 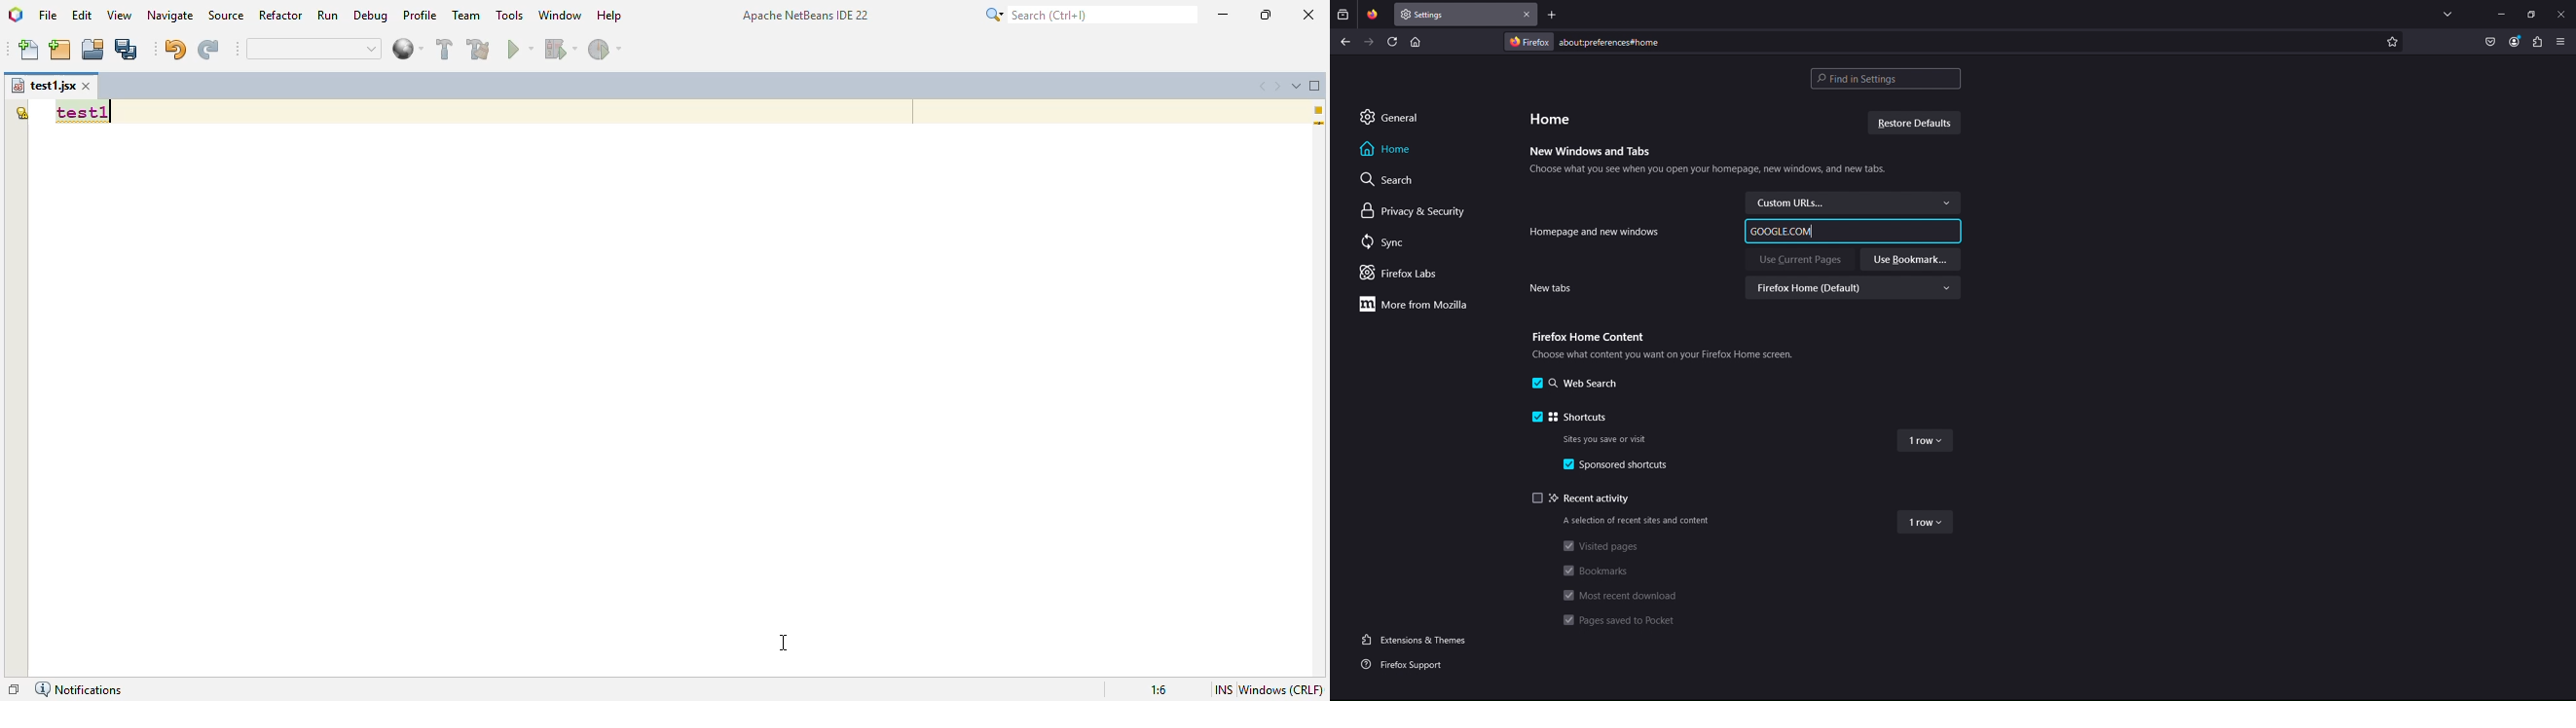 What do you see at coordinates (2514, 43) in the screenshot?
I see `Account` at bounding box center [2514, 43].